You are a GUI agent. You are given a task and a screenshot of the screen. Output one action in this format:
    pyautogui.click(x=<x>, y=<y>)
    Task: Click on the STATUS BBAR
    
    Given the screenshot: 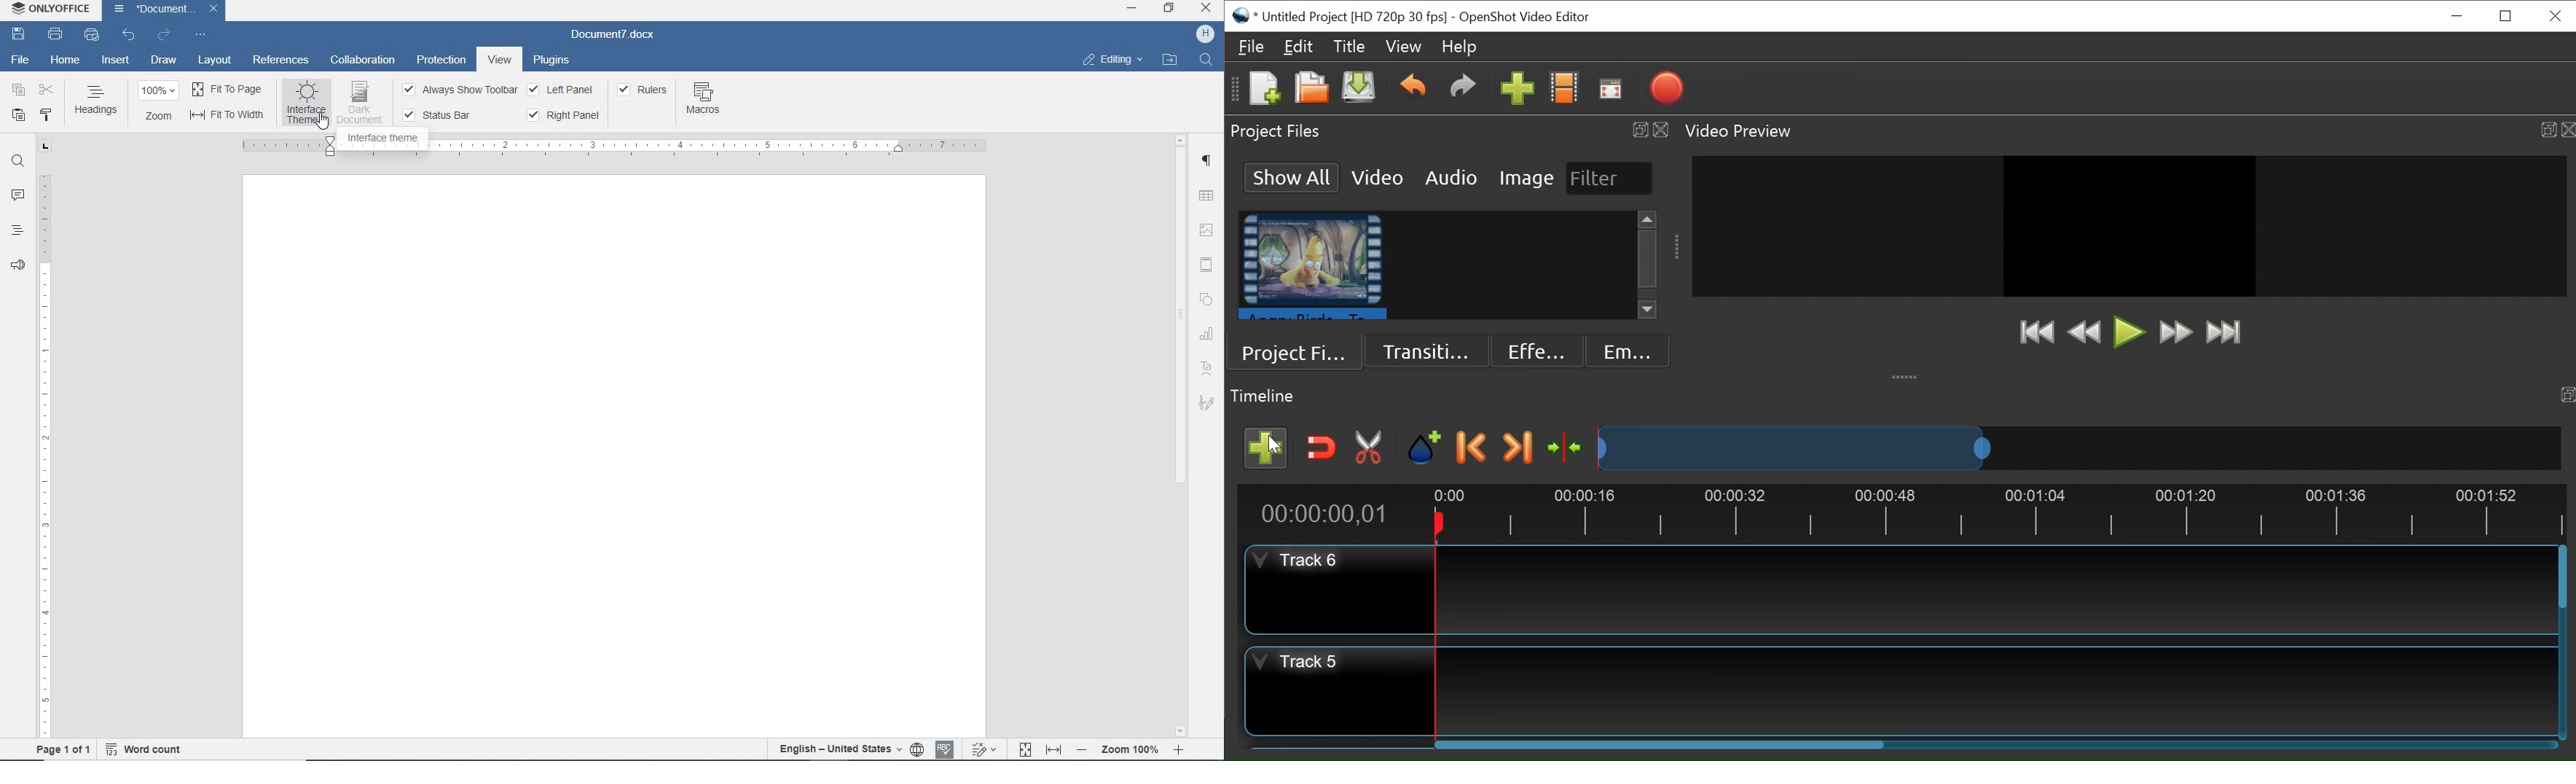 What is the action you would take?
    pyautogui.click(x=437, y=114)
    